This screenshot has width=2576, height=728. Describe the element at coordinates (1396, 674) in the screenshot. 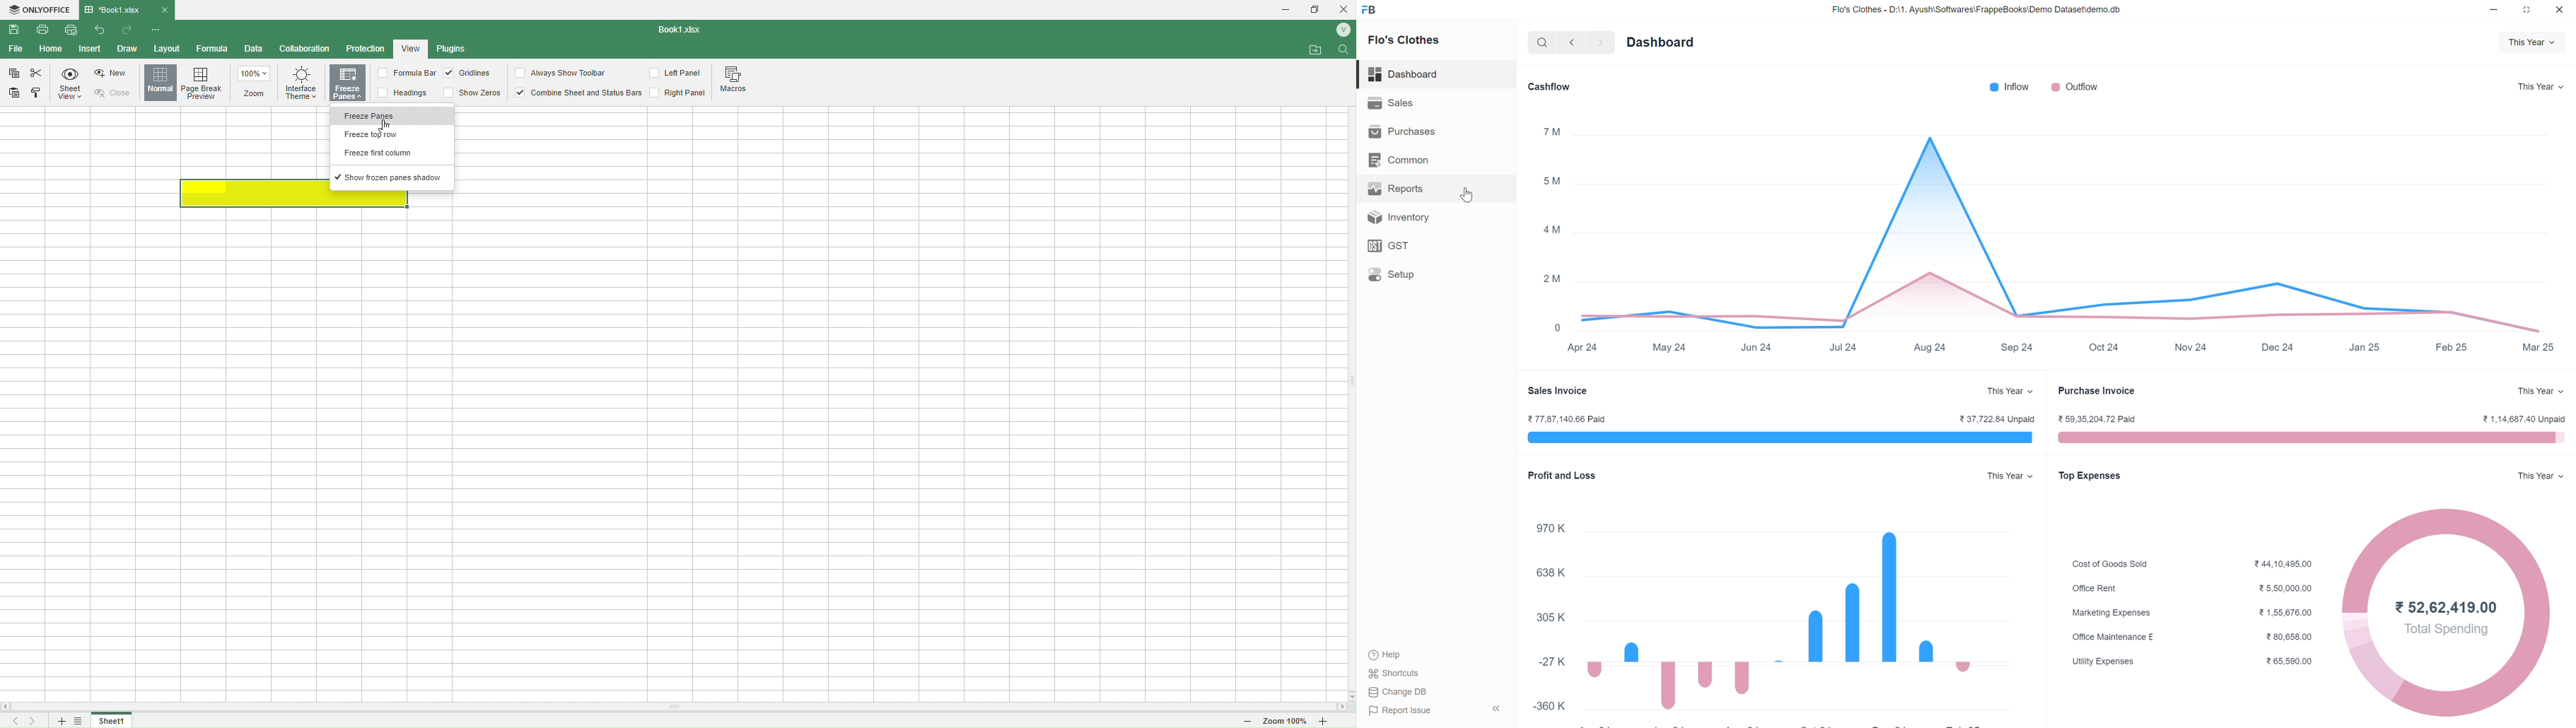

I see `Shortcuts` at that location.